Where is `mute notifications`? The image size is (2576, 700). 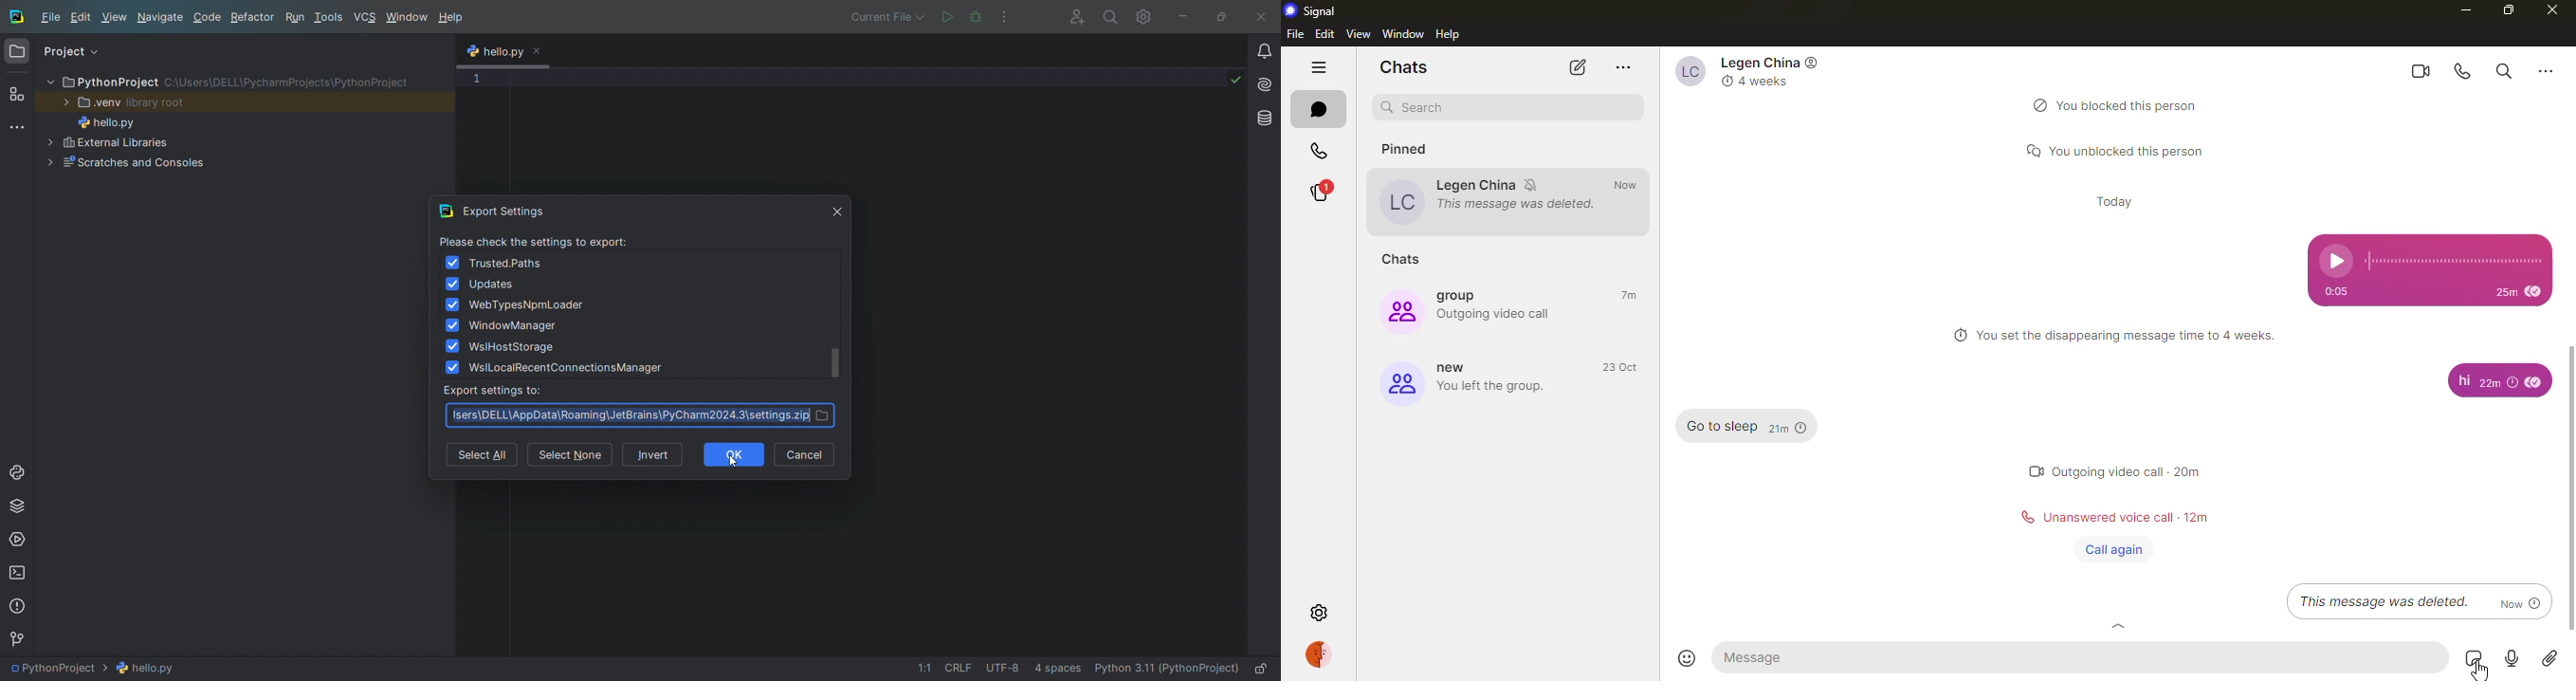 mute notifications is located at coordinates (1534, 185).